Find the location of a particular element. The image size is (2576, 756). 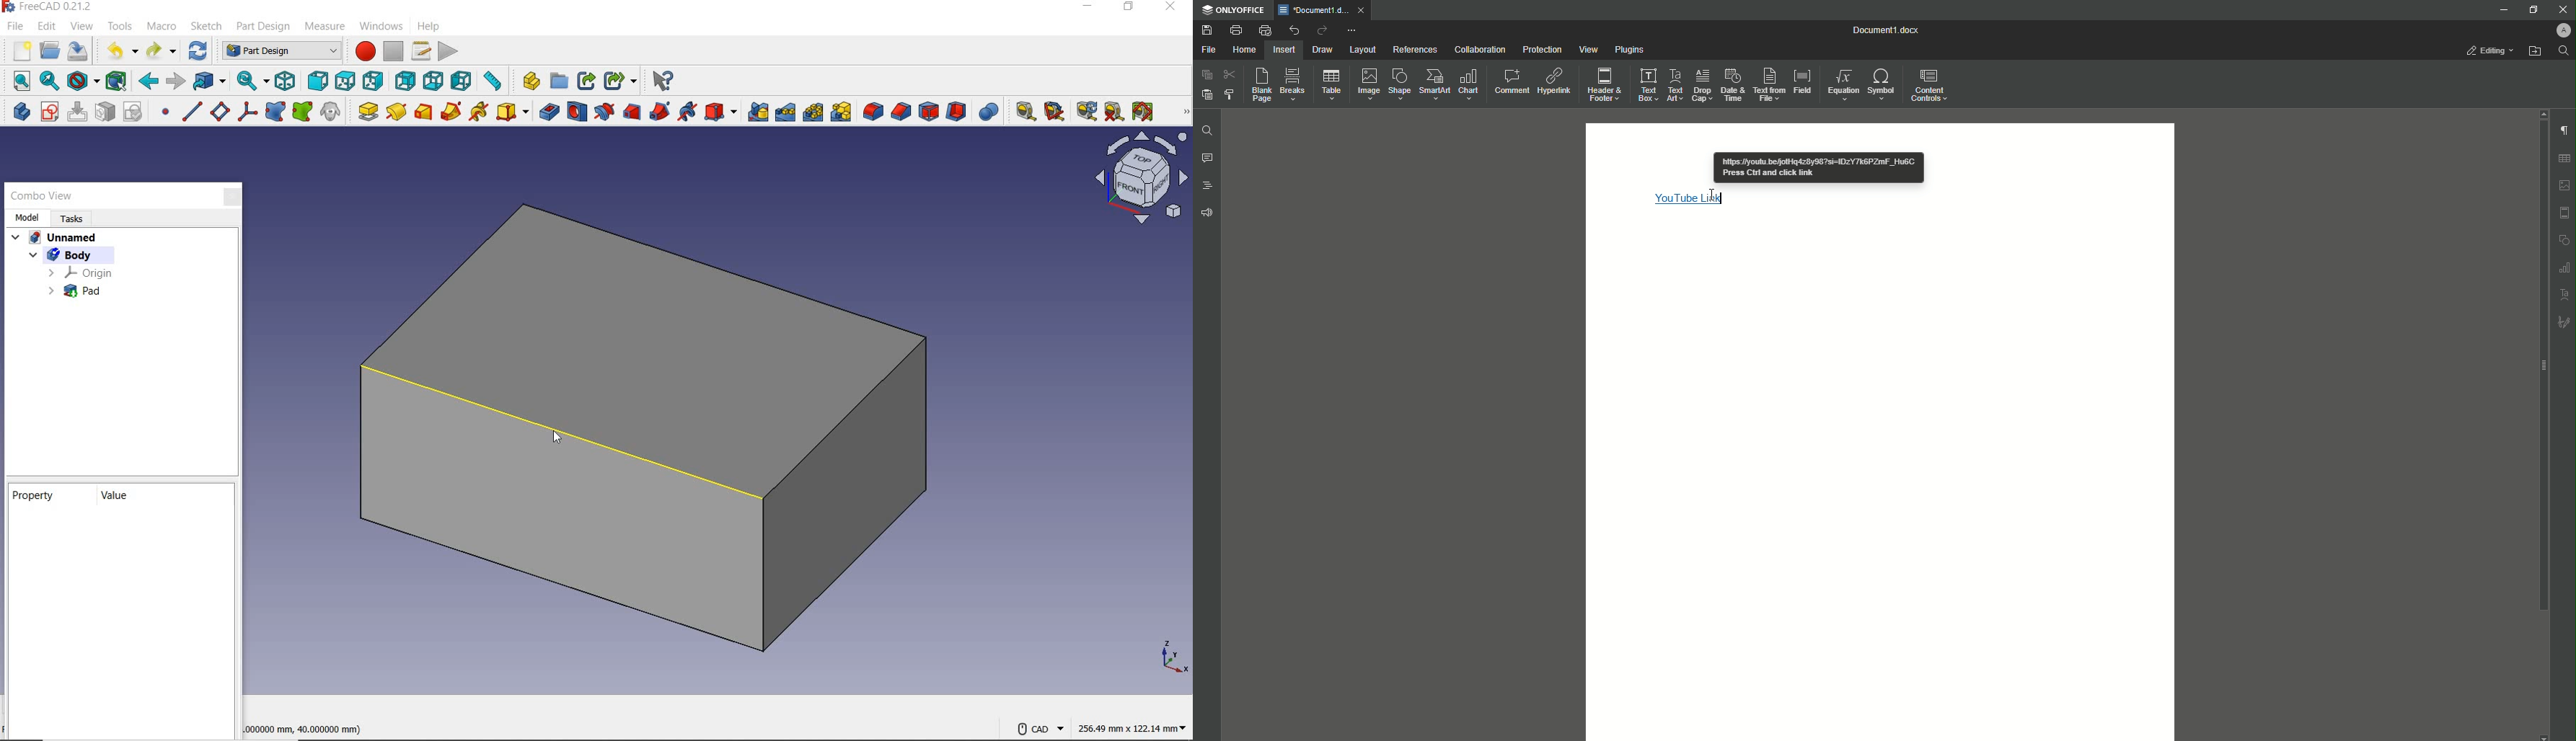

right is located at coordinates (374, 80).